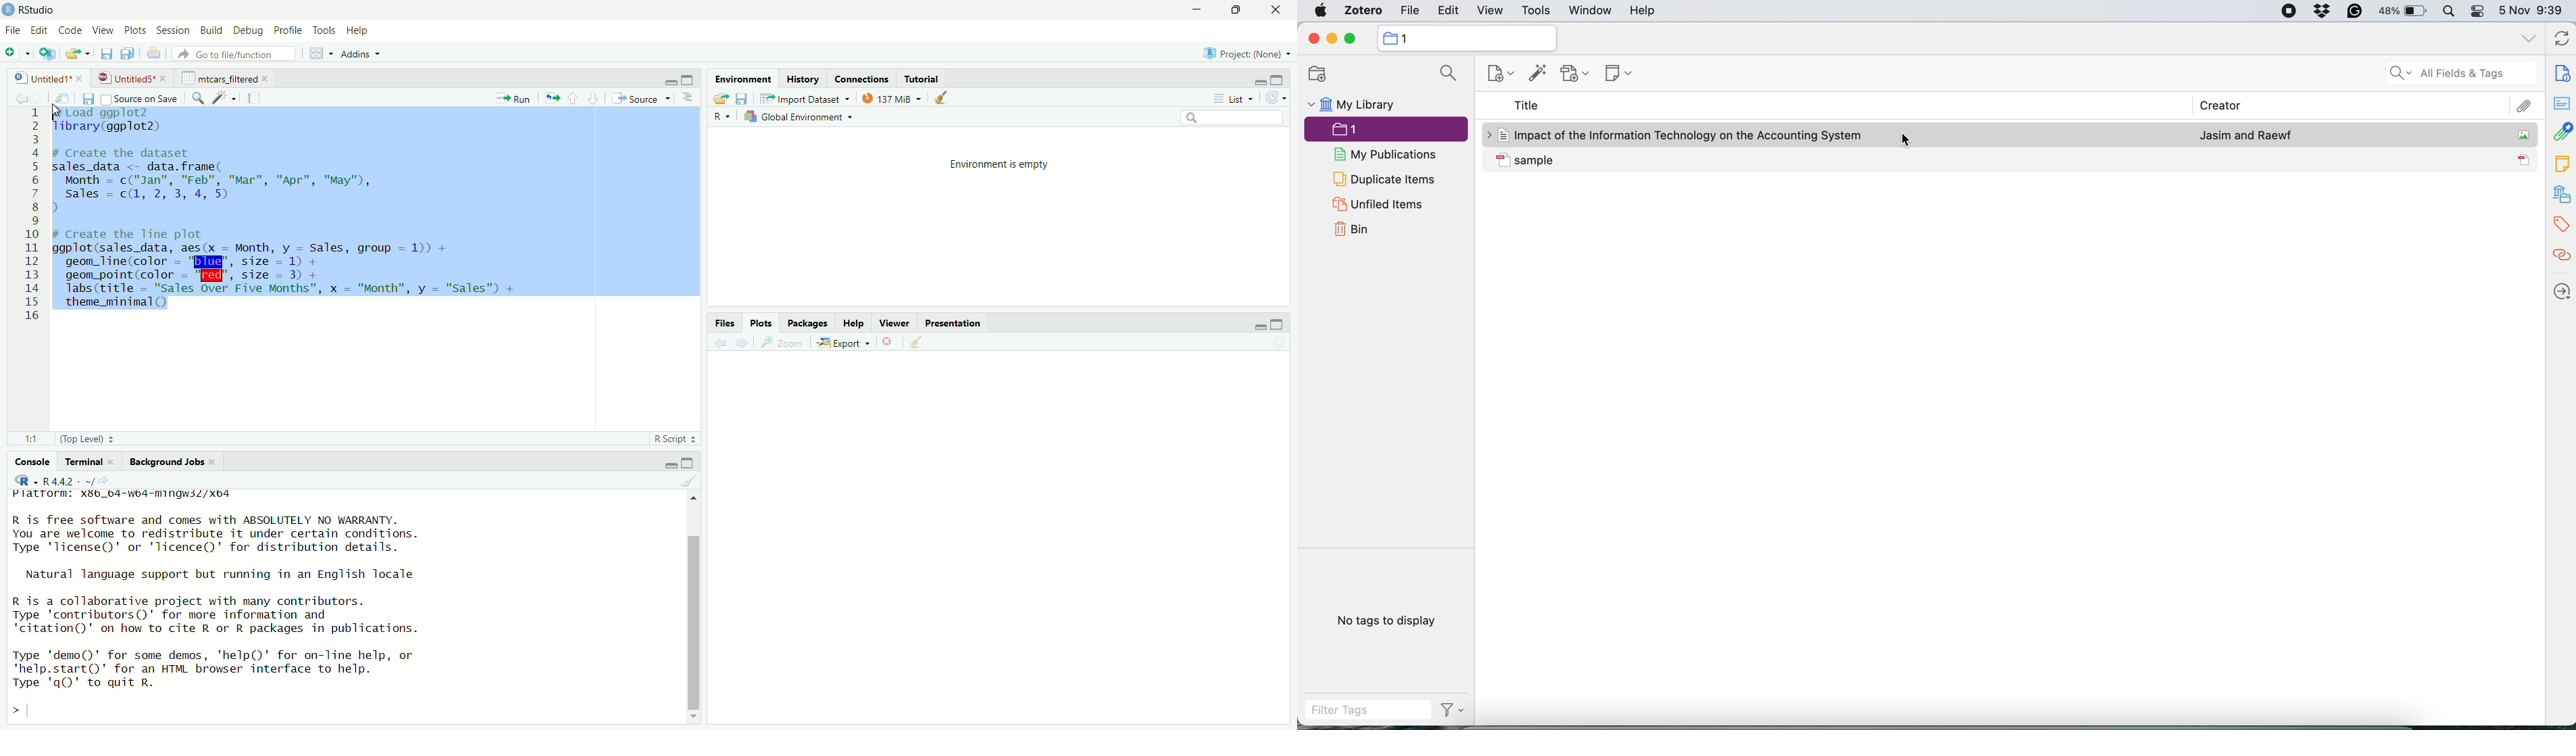 The width and height of the screenshot is (2576, 756). What do you see at coordinates (1313, 40) in the screenshot?
I see `close` at bounding box center [1313, 40].